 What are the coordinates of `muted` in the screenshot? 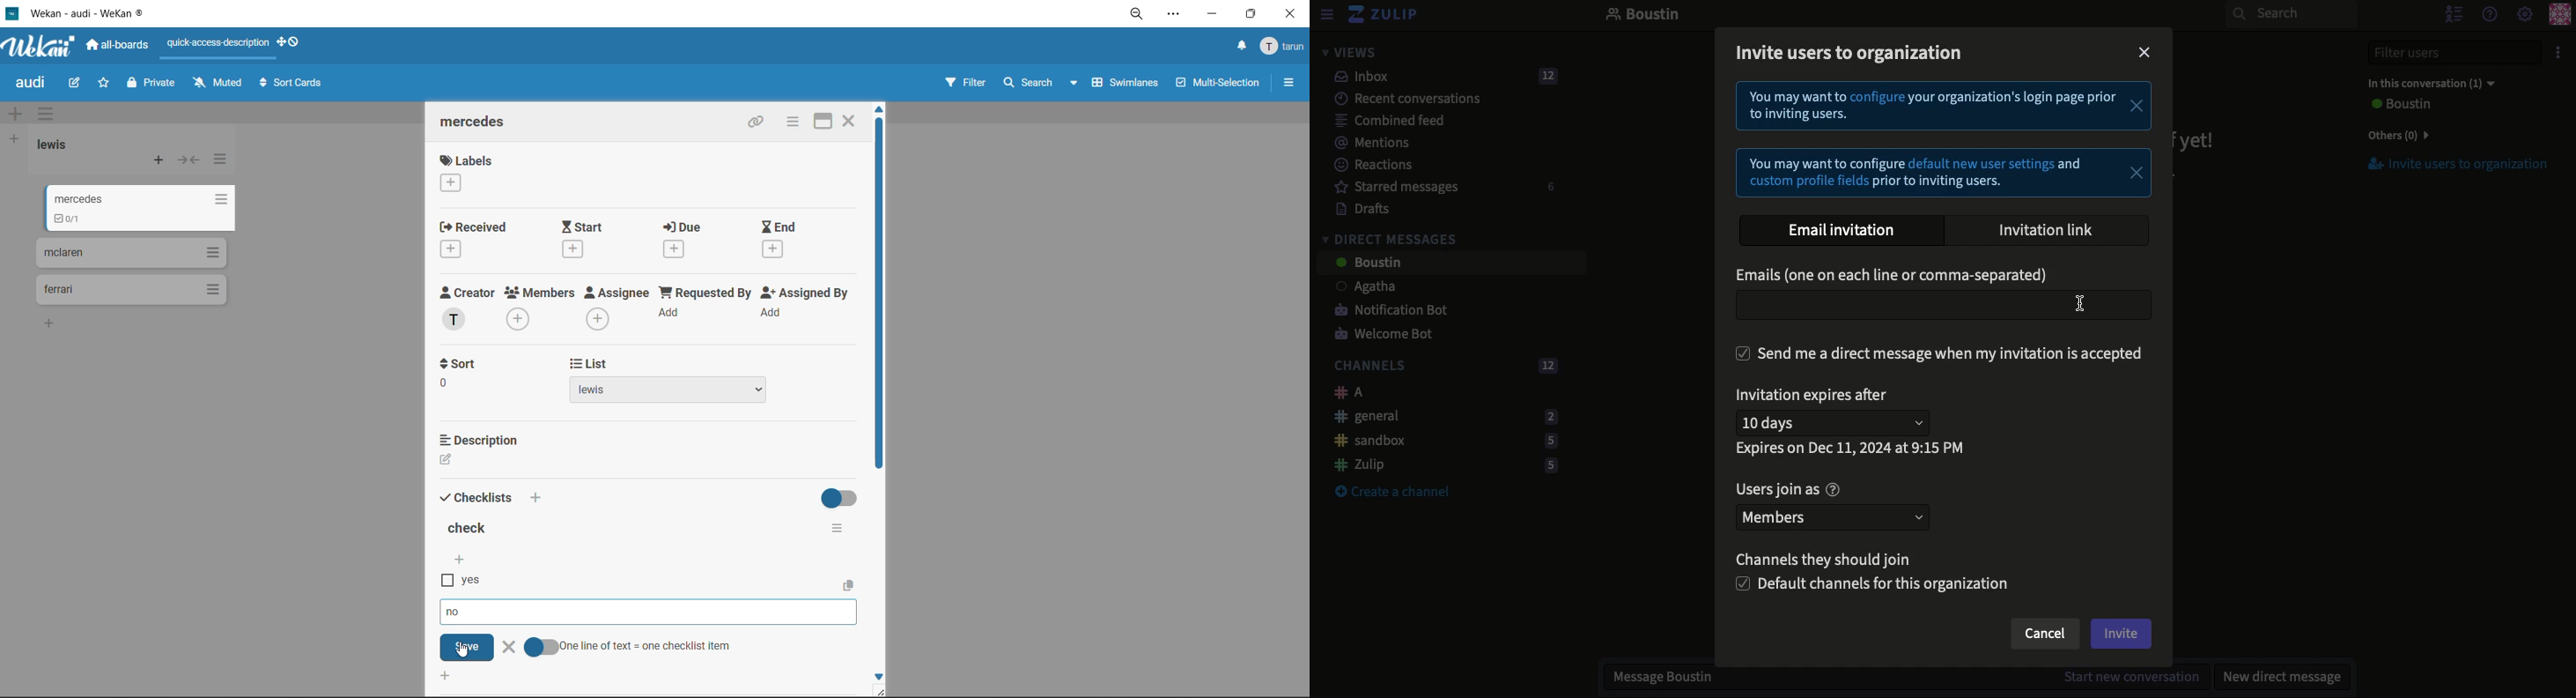 It's located at (217, 83).